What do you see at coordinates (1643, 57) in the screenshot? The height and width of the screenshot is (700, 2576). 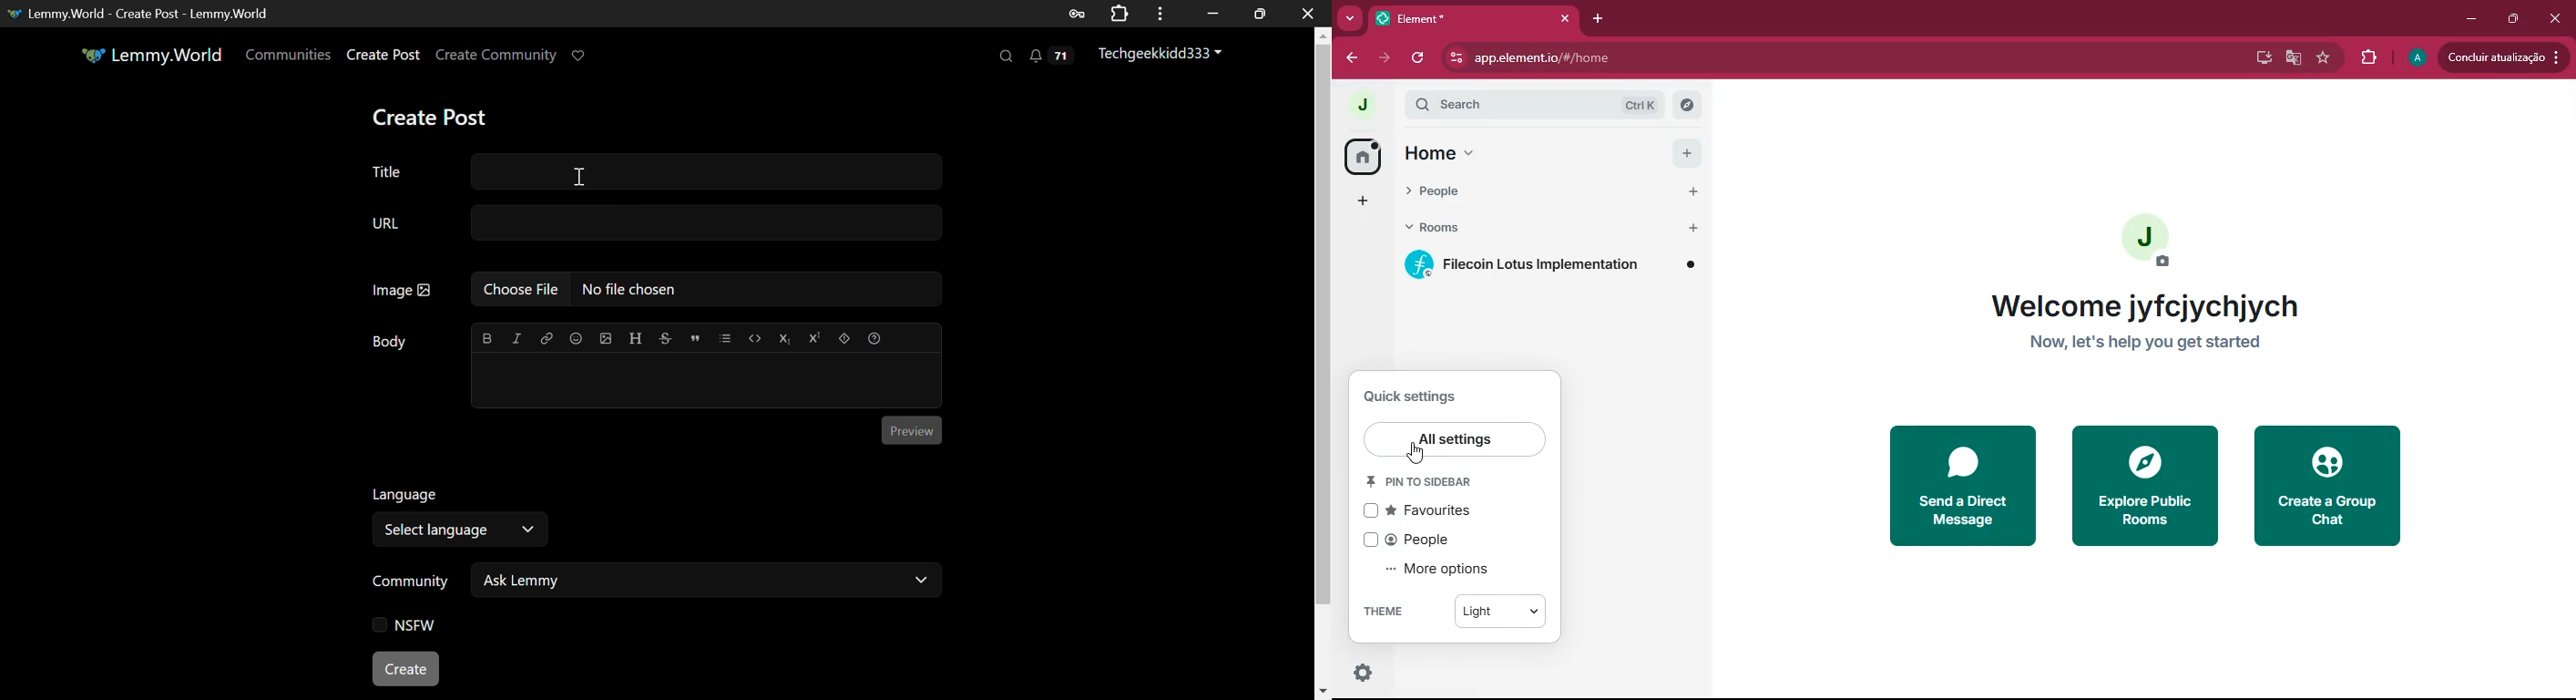 I see `app.element.io/#/home` at bounding box center [1643, 57].